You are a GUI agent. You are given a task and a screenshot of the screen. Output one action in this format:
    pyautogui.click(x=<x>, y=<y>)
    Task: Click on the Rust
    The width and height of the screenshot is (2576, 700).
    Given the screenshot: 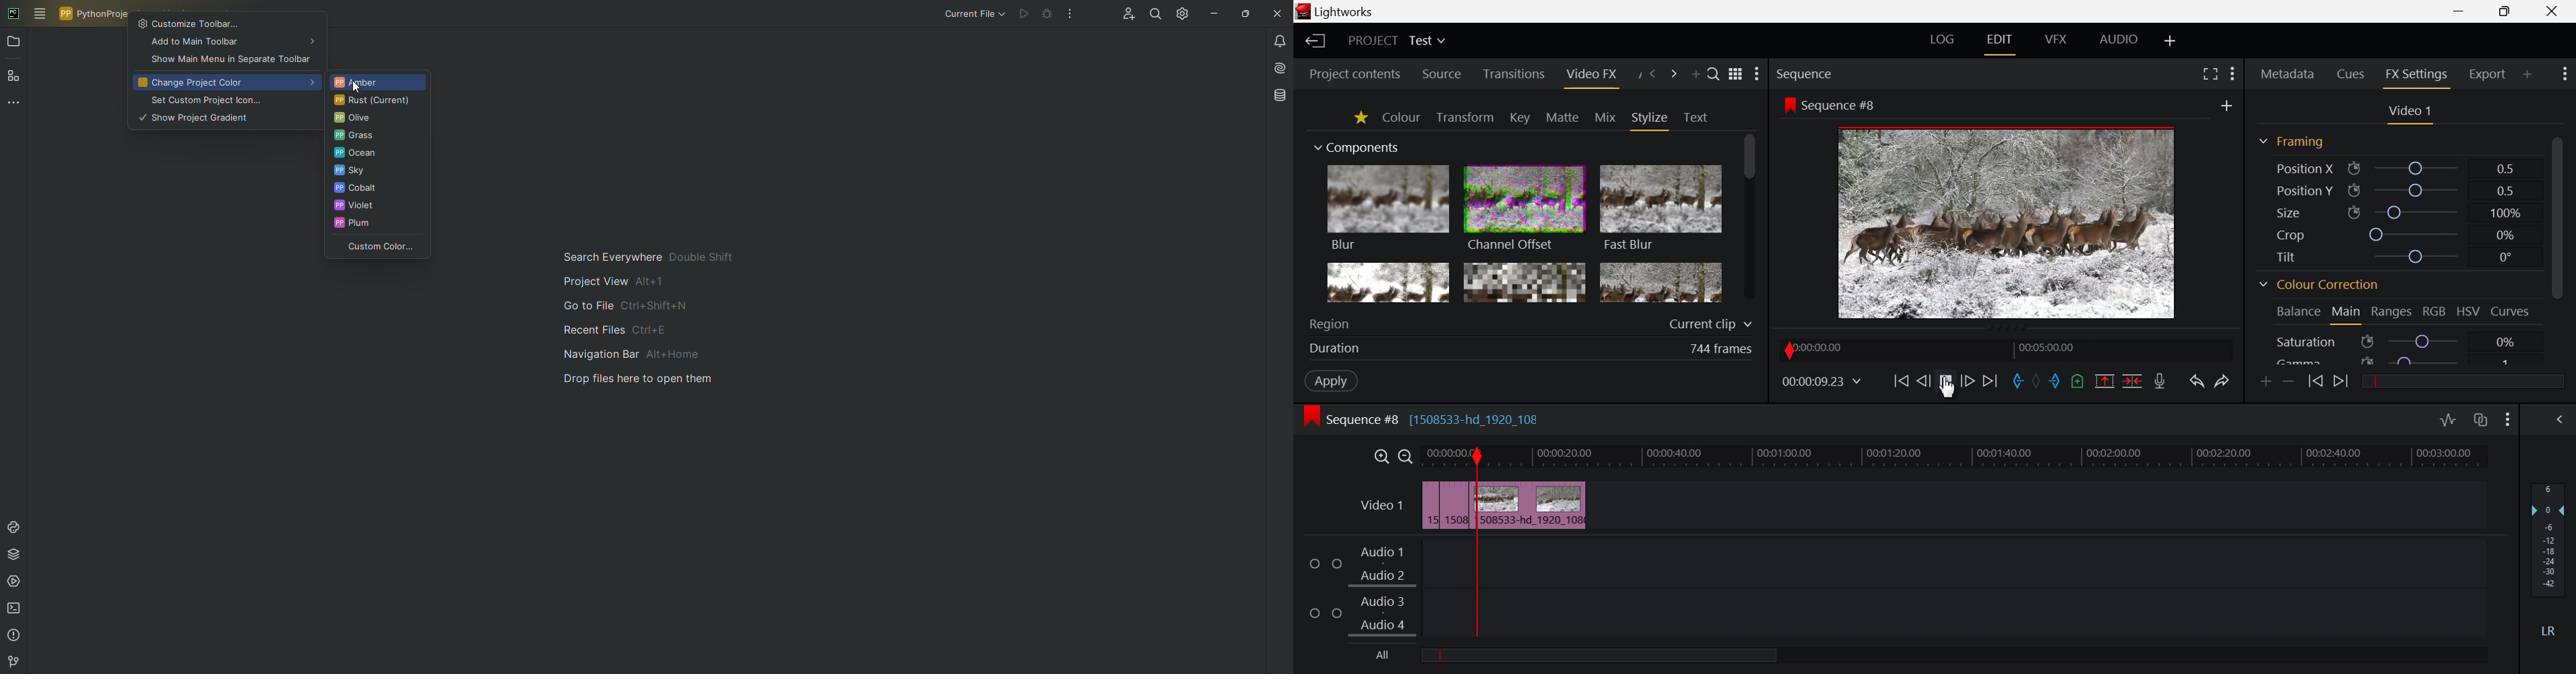 What is the action you would take?
    pyautogui.click(x=374, y=101)
    